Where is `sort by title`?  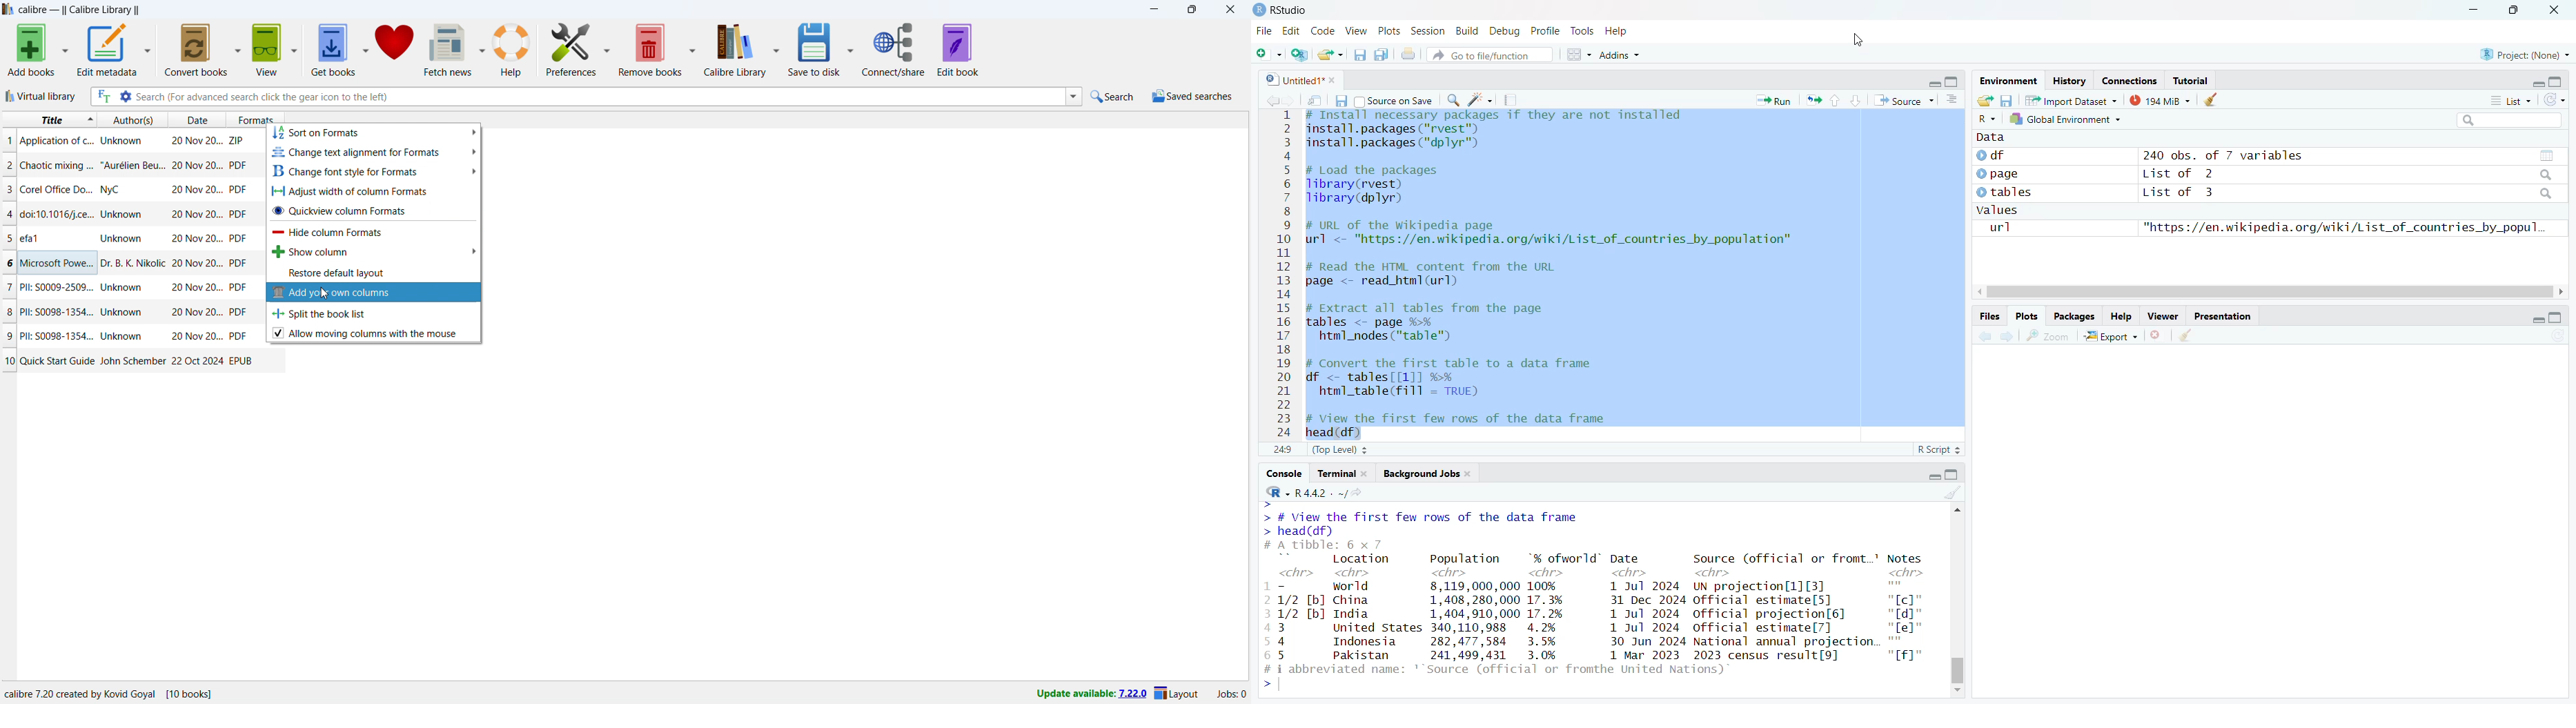
sort by title is located at coordinates (50, 120).